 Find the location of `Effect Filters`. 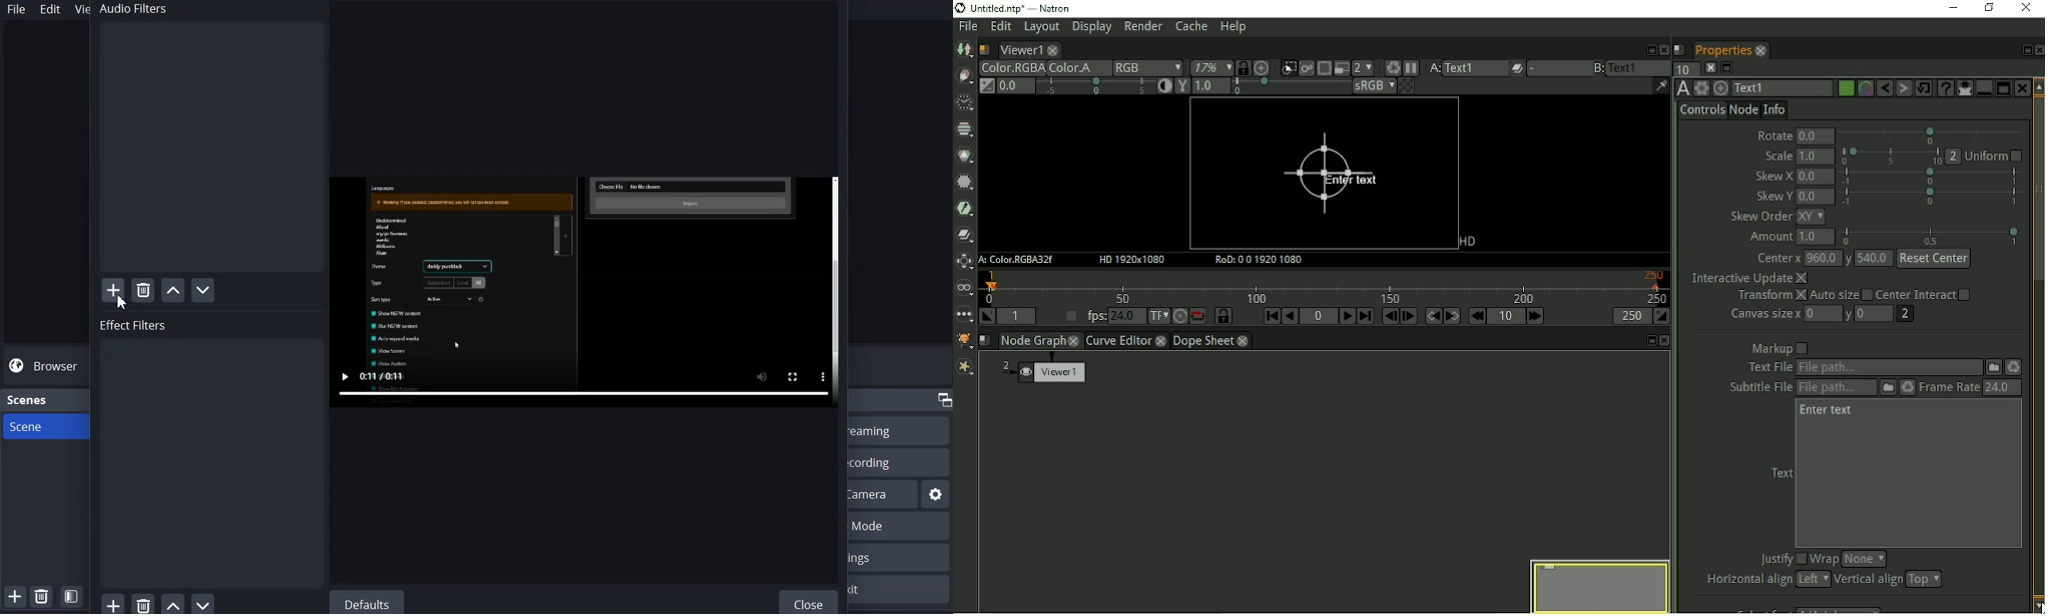

Effect Filters is located at coordinates (210, 452).